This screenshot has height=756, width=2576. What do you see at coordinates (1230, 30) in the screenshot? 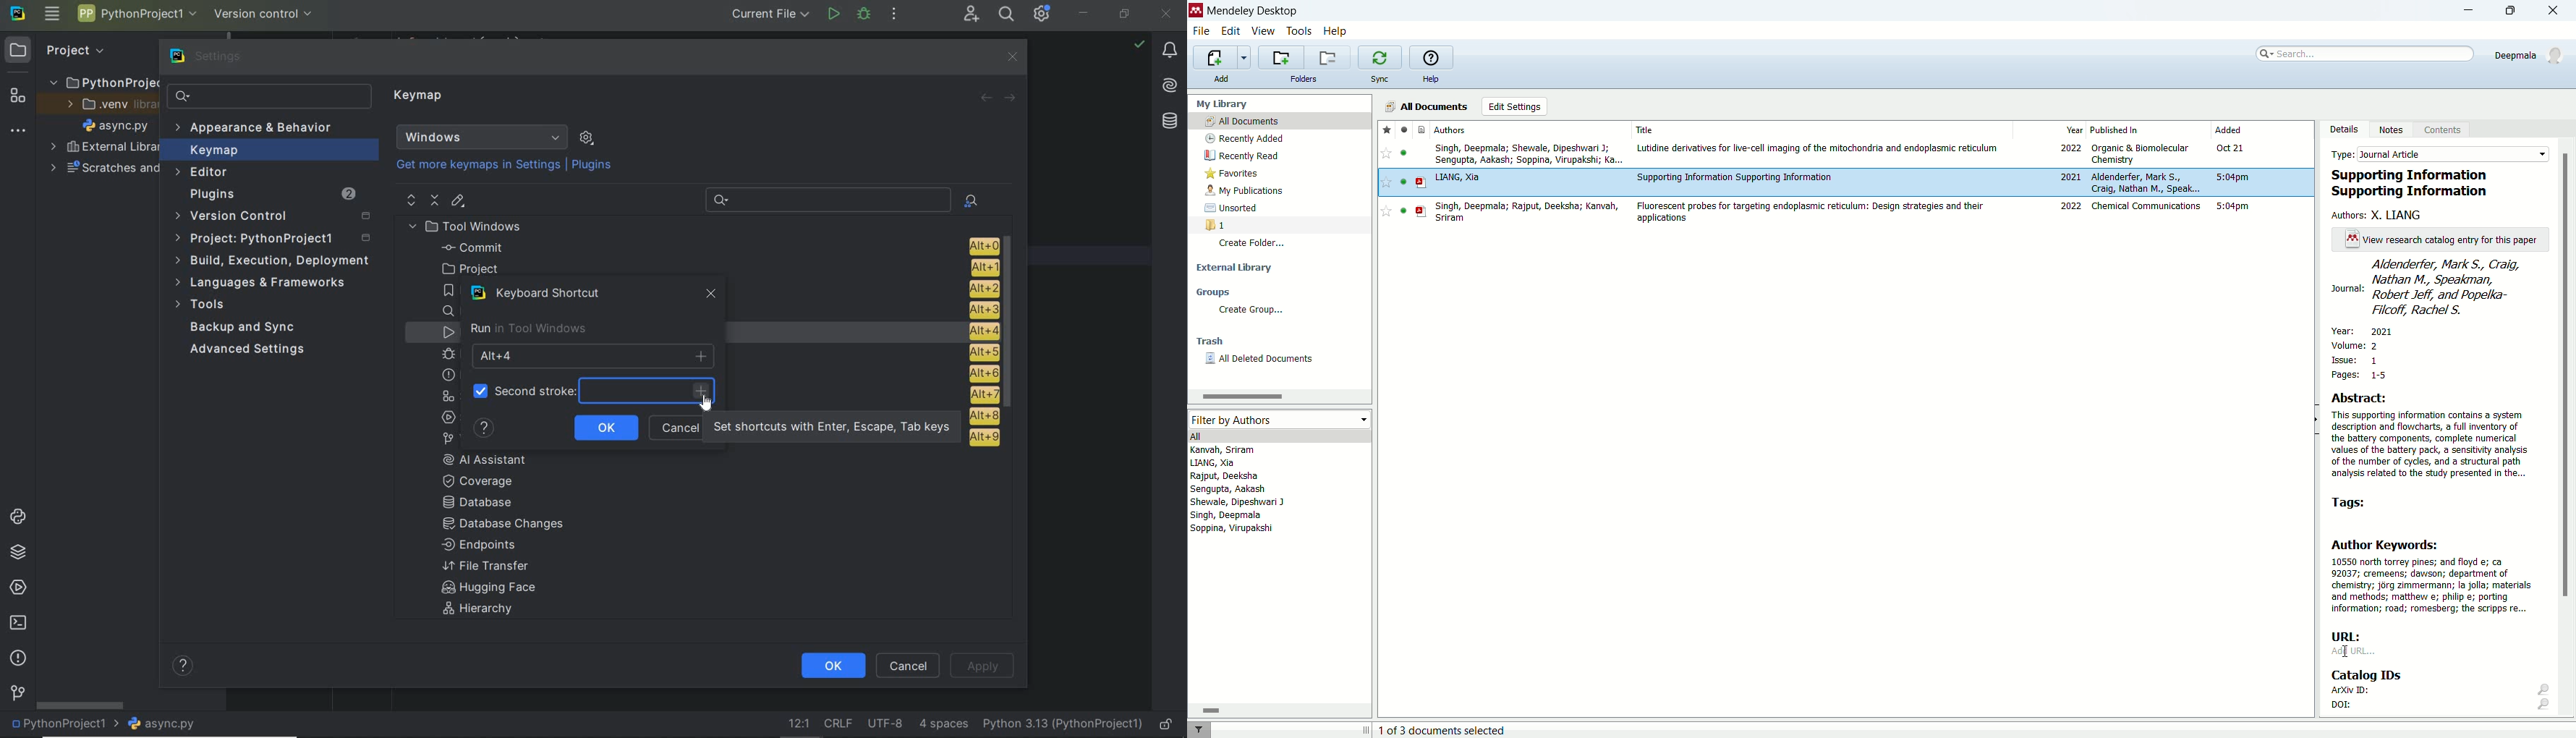
I see `edit` at bounding box center [1230, 30].